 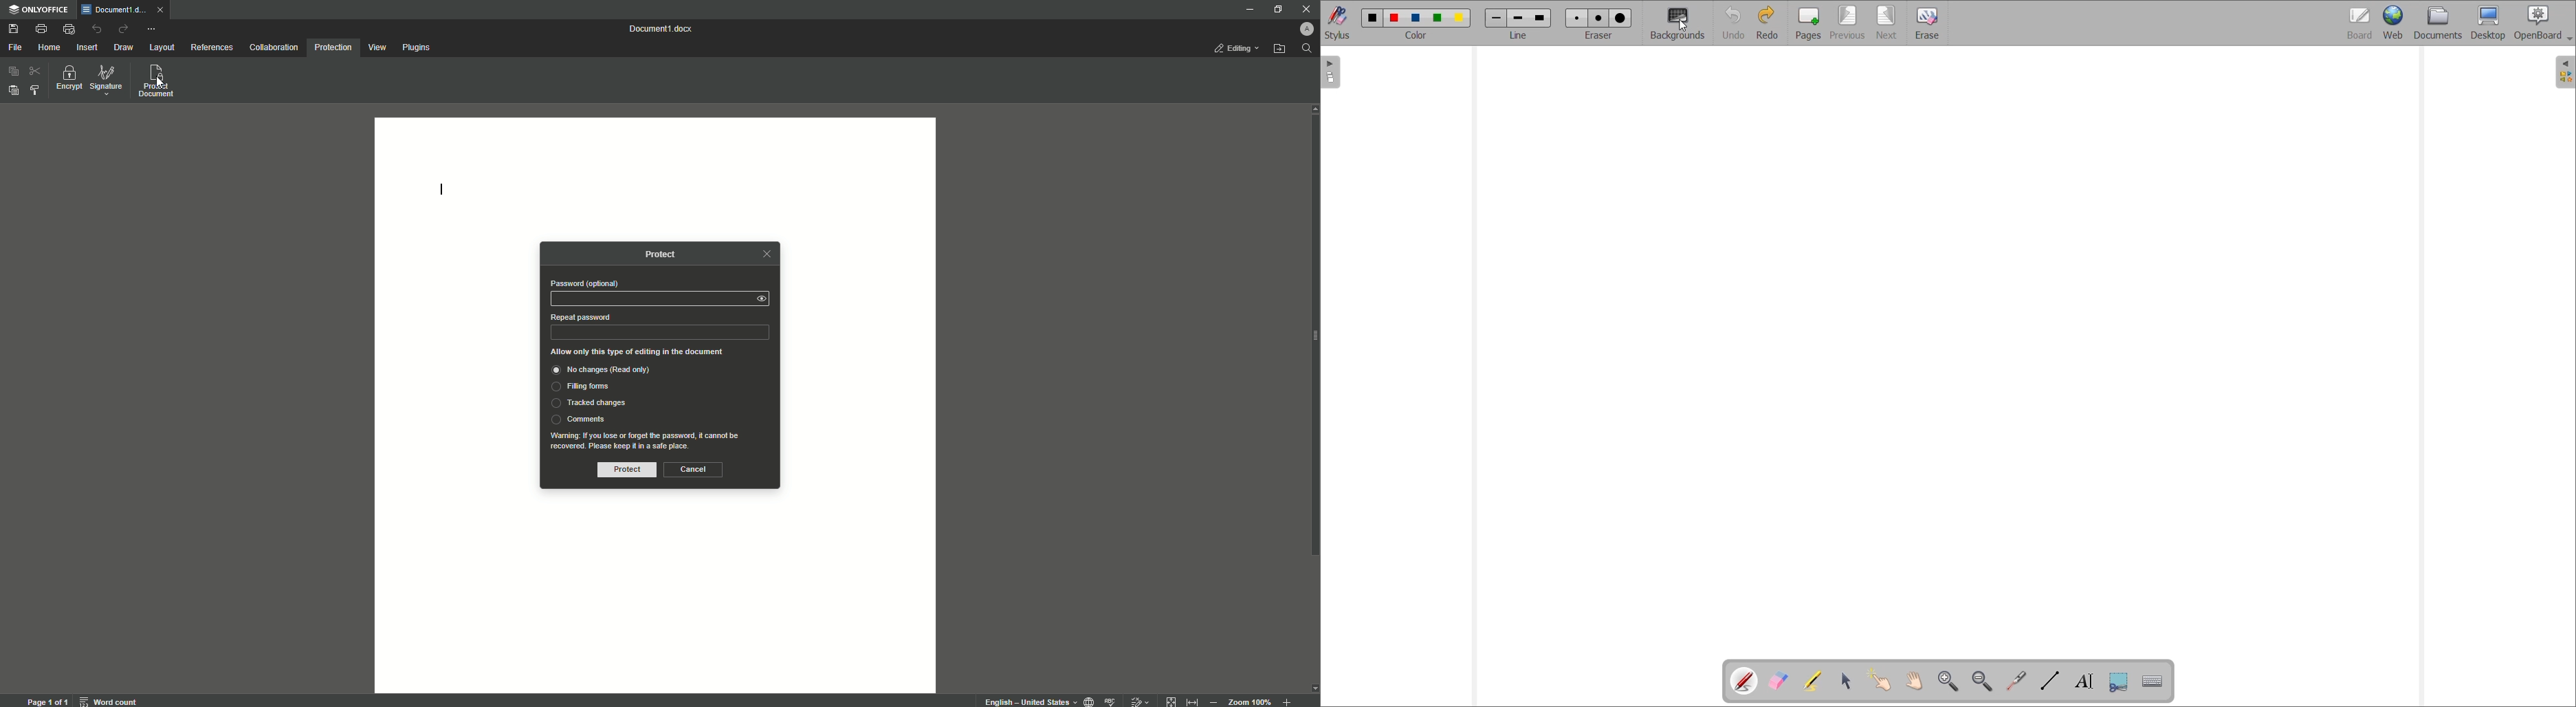 I want to click on Zoom out, so click(x=1213, y=699).